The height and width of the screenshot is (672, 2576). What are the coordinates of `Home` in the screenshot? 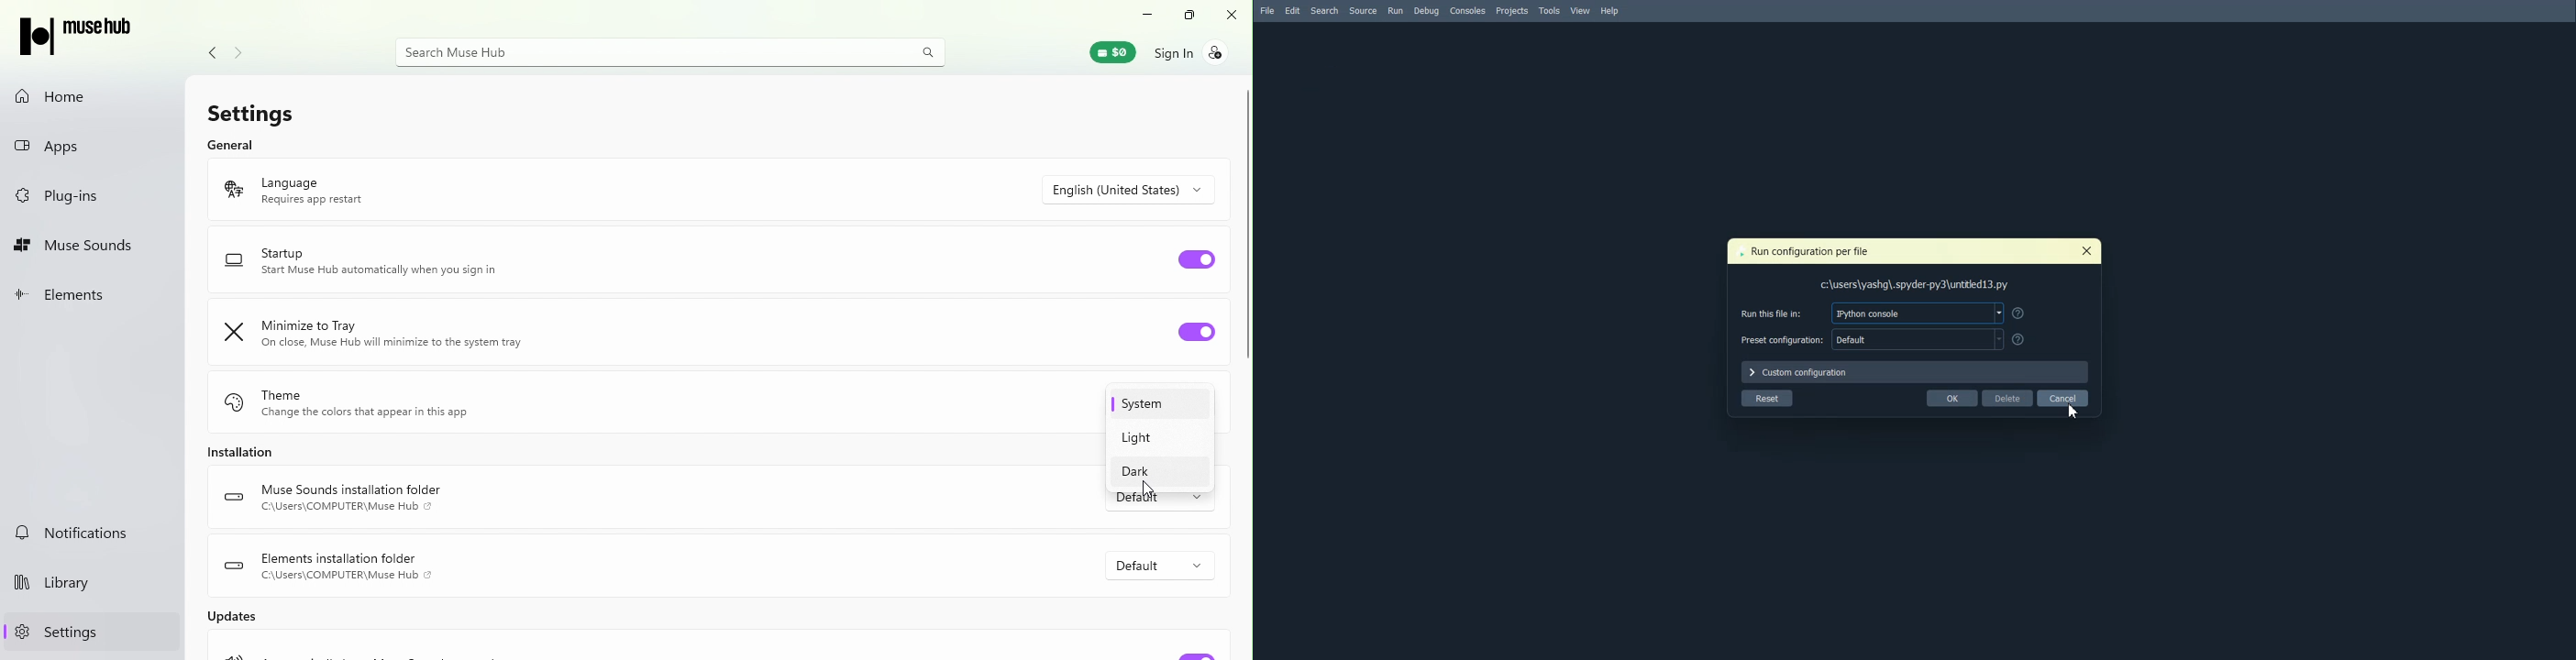 It's located at (92, 94).